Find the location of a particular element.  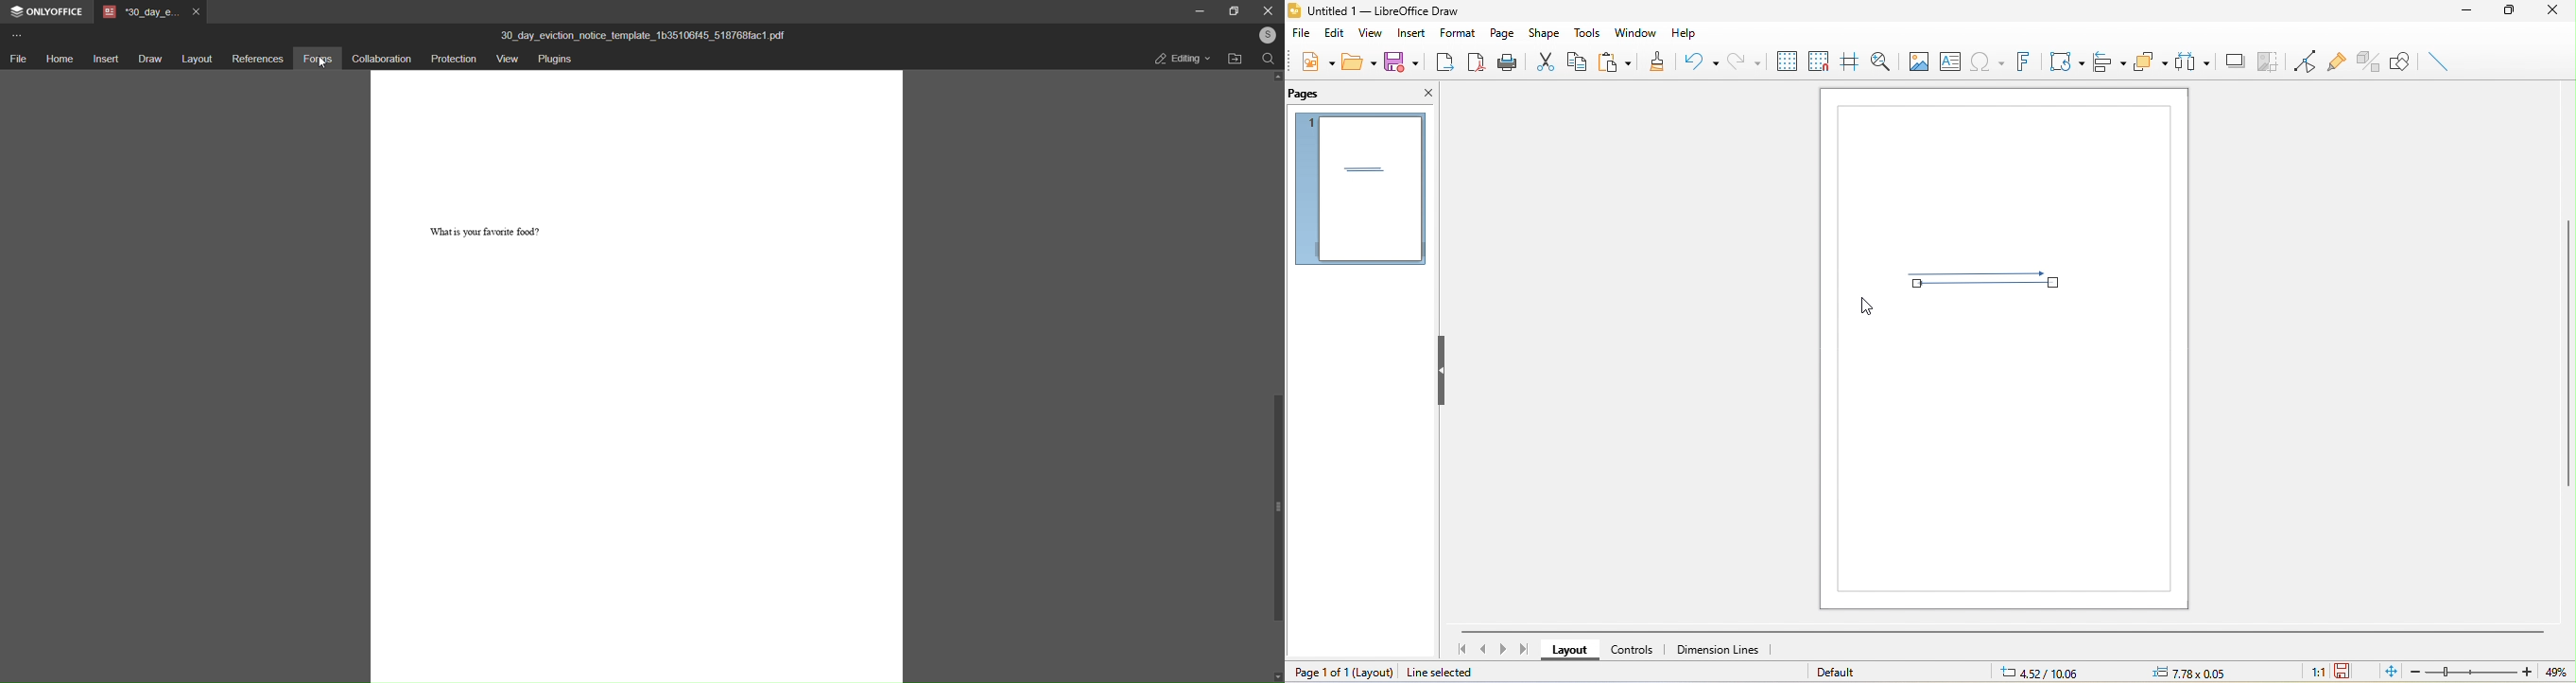

references is located at coordinates (256, 59).